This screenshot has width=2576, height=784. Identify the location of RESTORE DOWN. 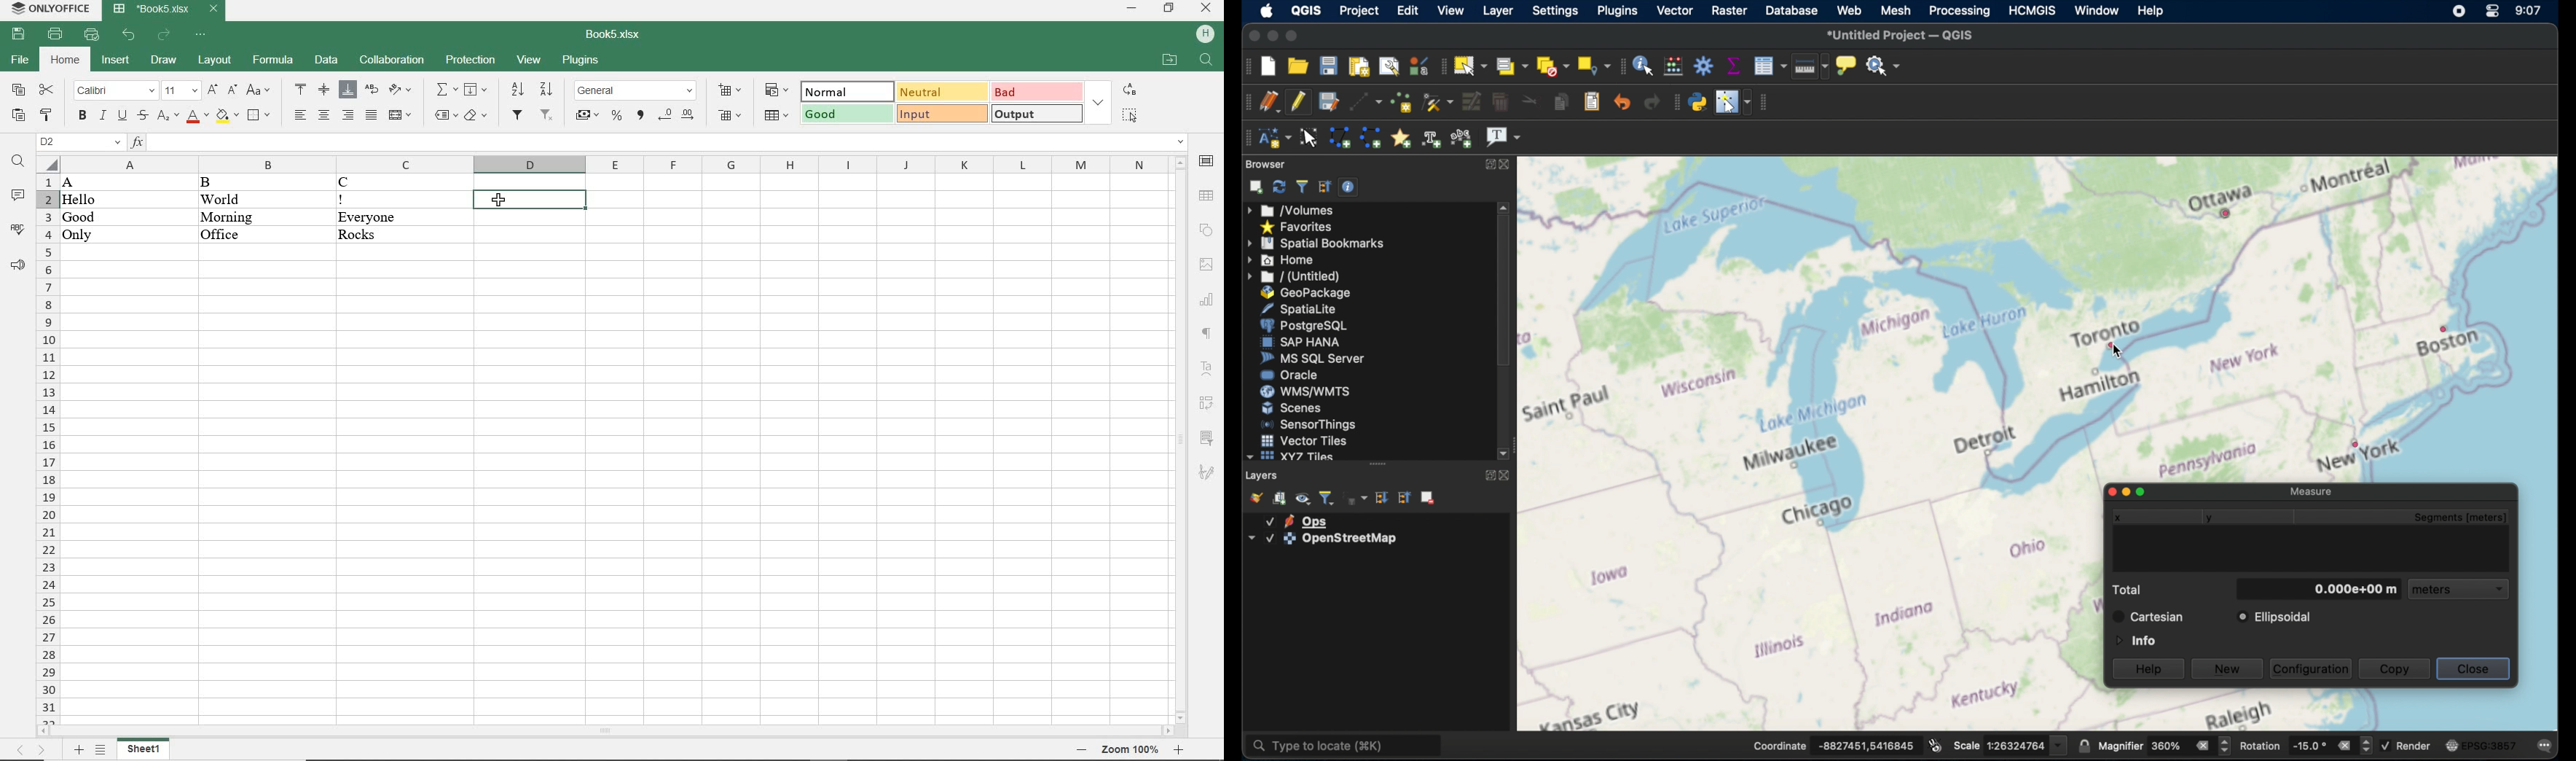
(1169, 9).